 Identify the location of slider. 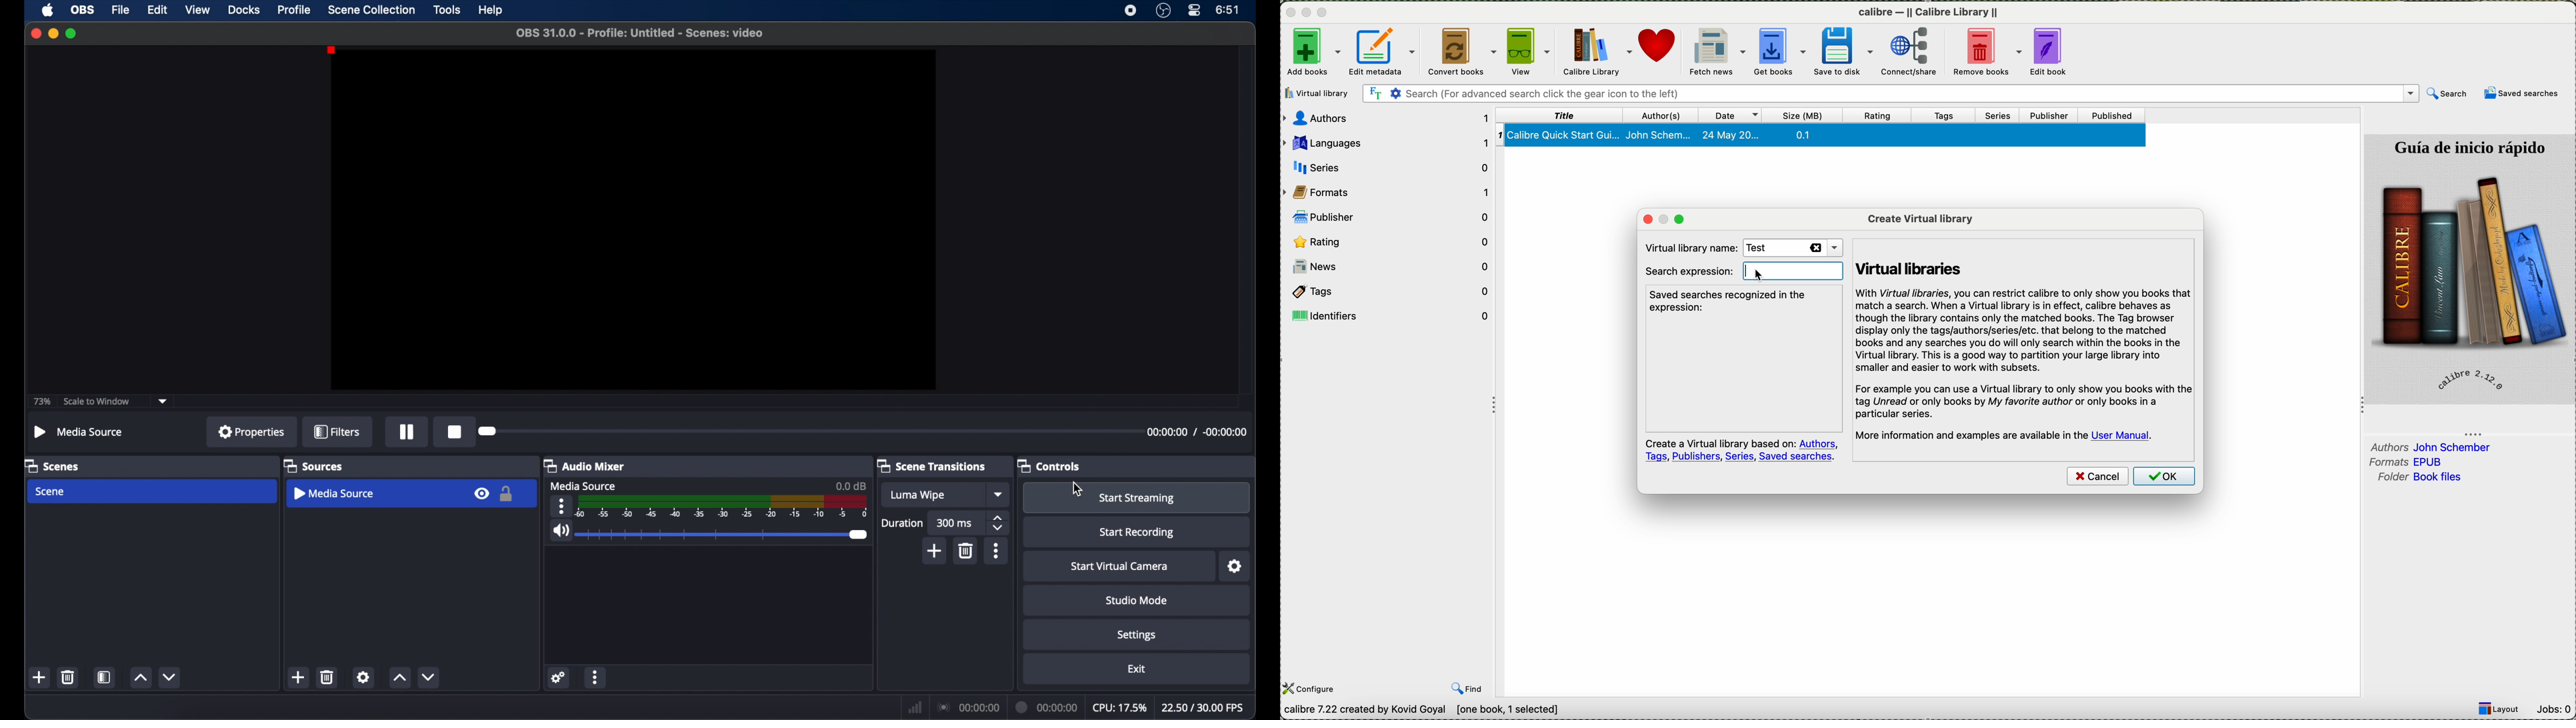
(724, 535).